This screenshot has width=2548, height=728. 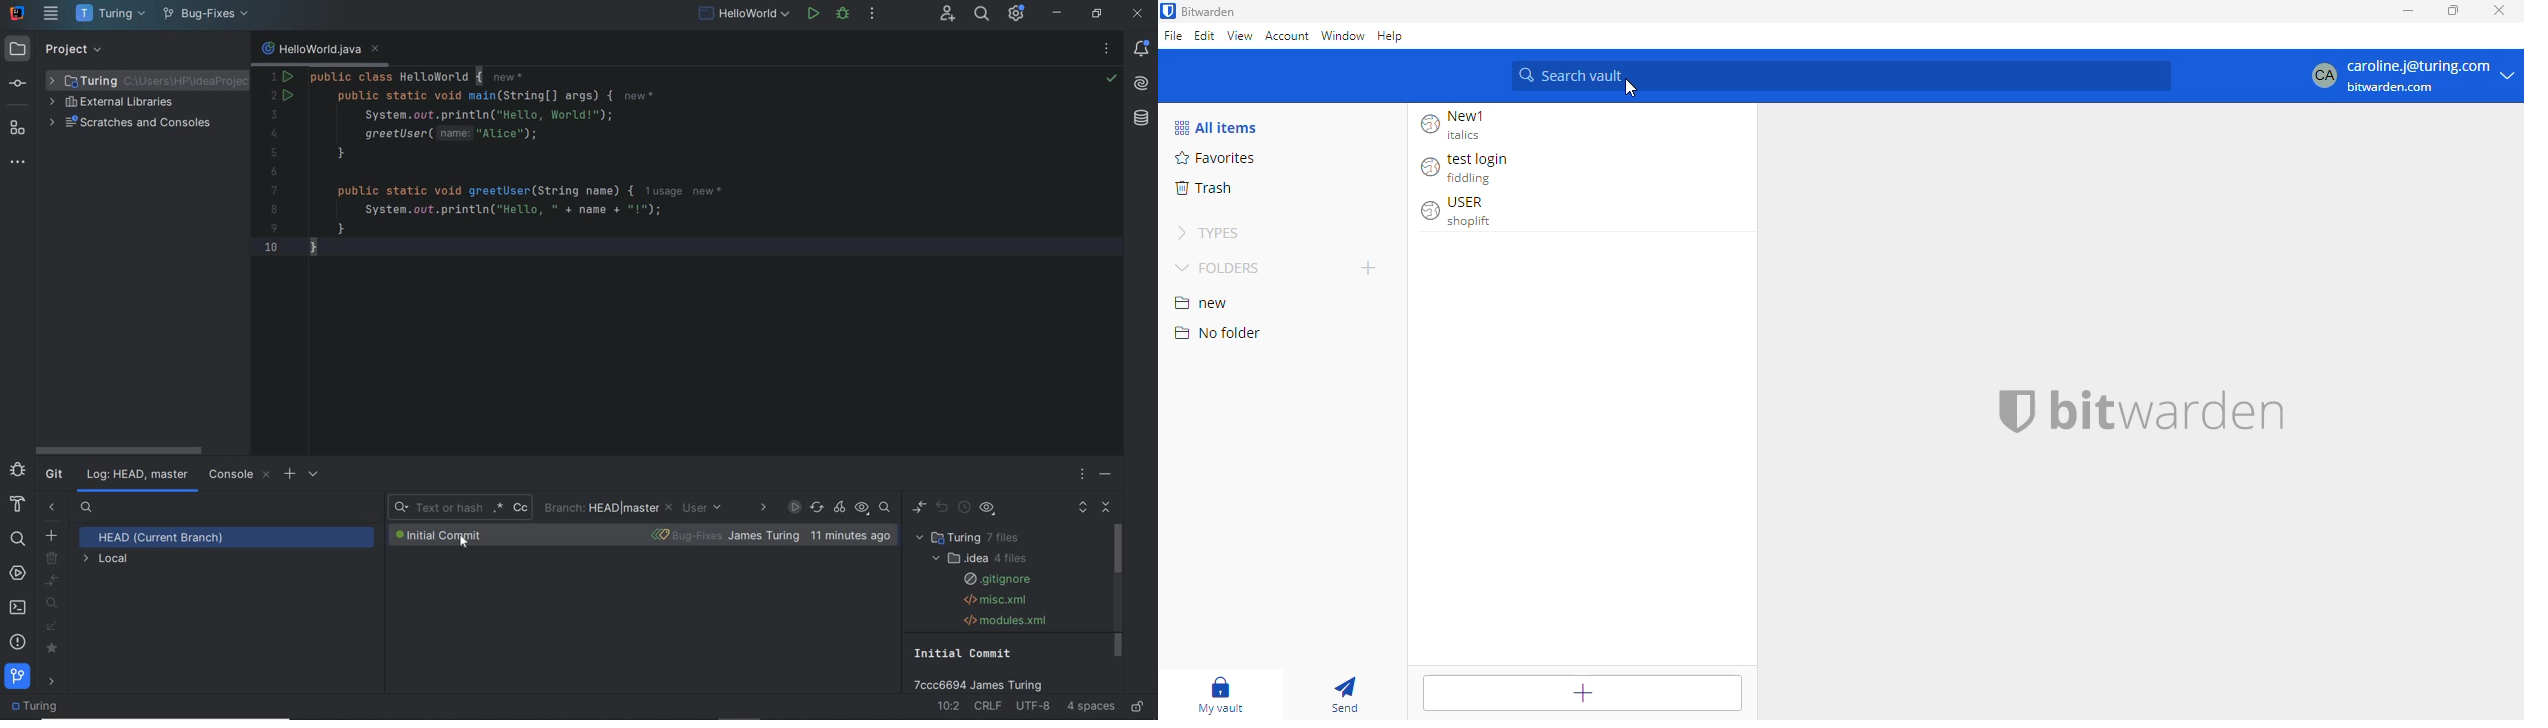 What do you see at coordinates (1631, 88) in the screenshot?
I see `cursor` at bounding box center [1631, 88].